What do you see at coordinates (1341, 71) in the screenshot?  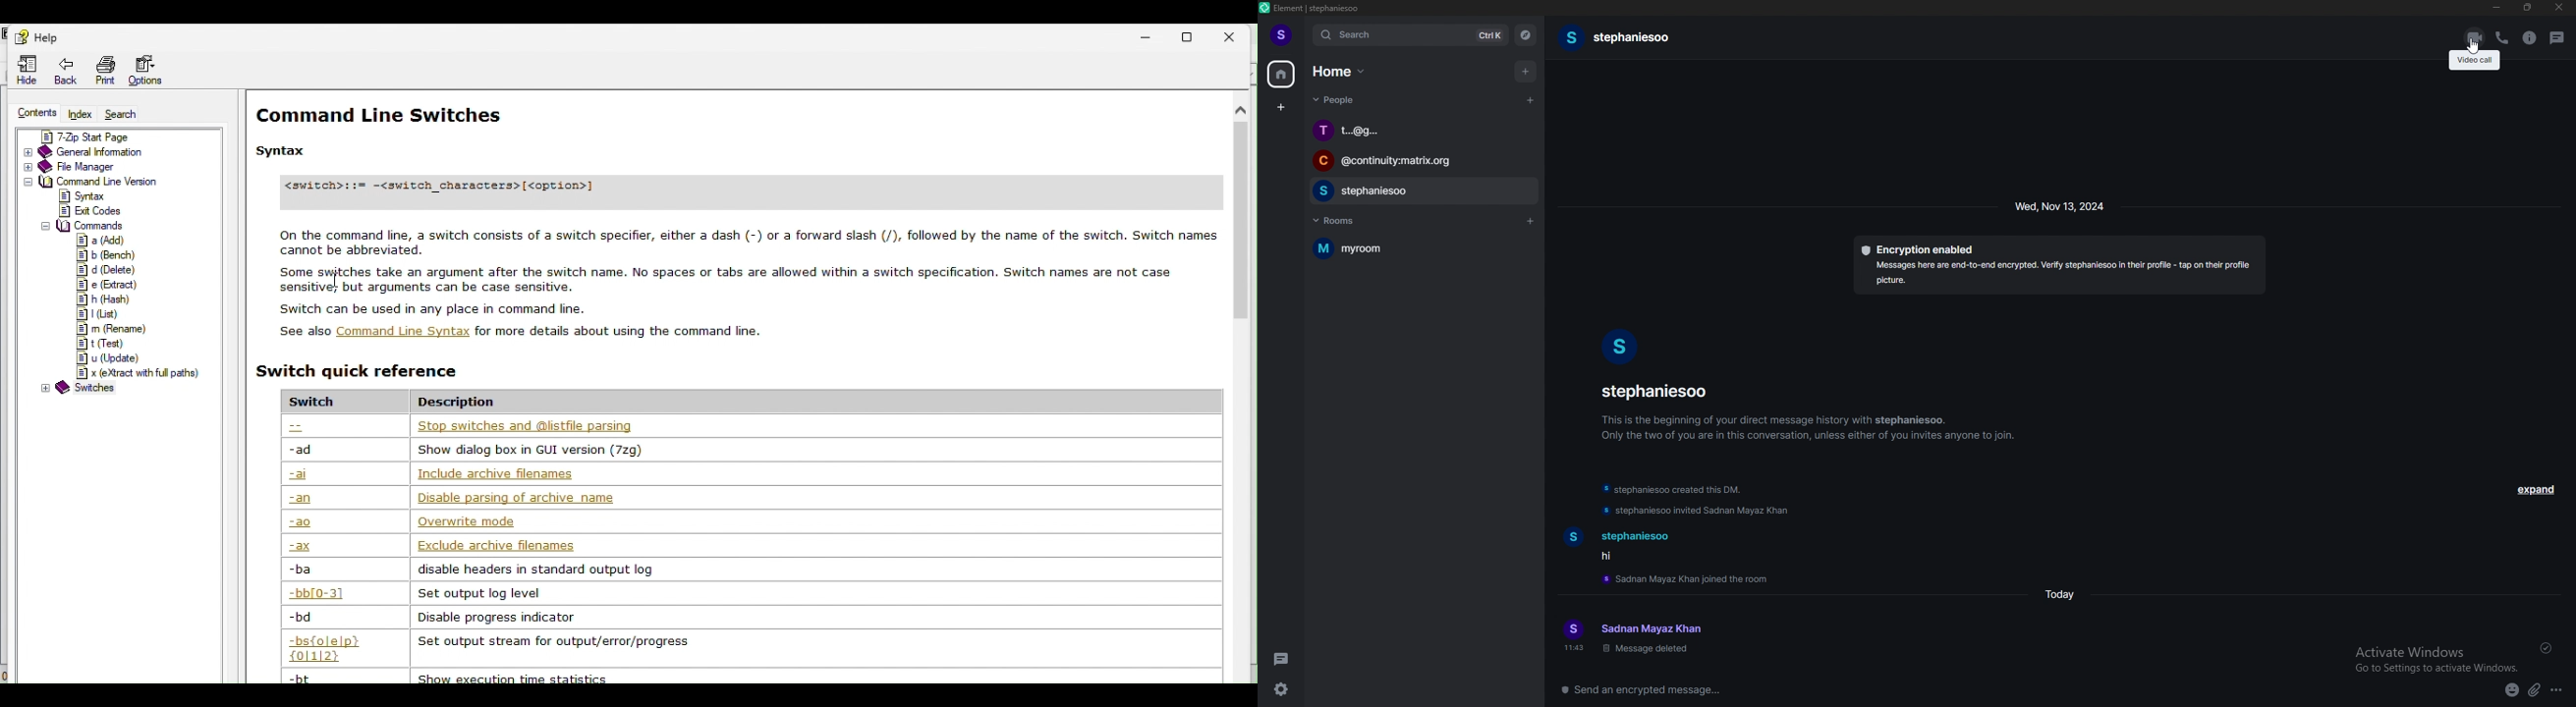 I see `home` at bounding box center [1341, 71].